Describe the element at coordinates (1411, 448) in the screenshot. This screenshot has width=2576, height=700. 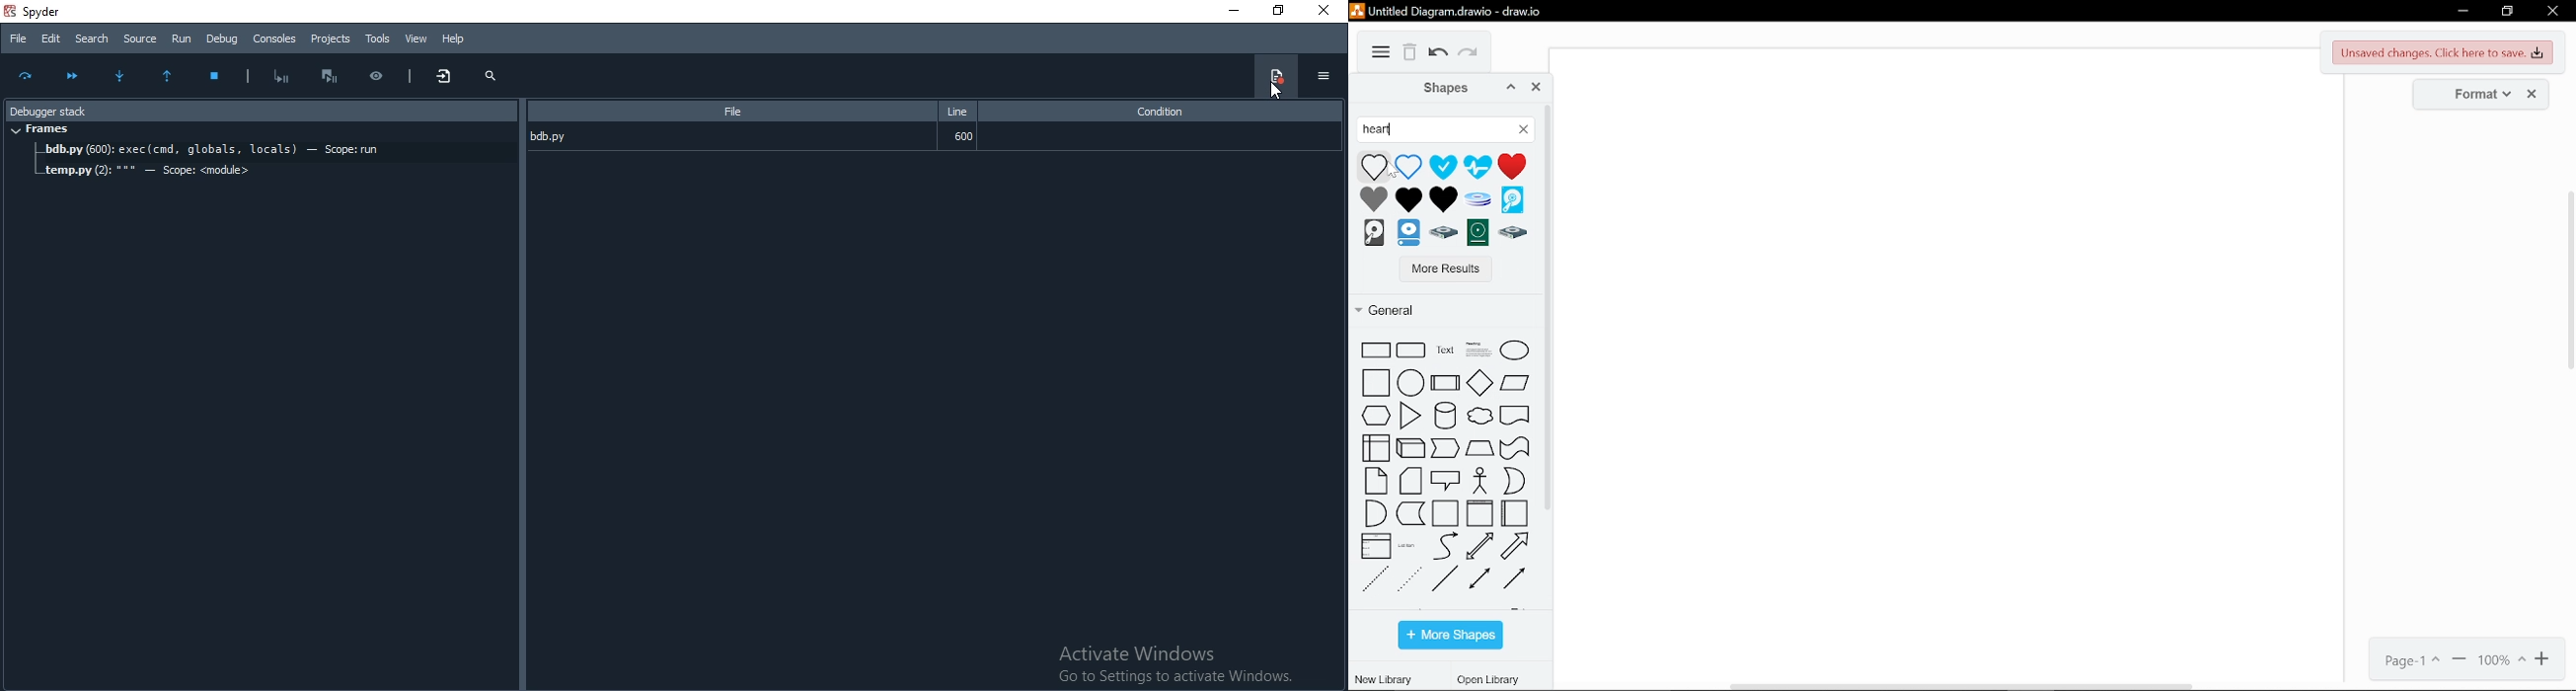
I see `cube` at that location.